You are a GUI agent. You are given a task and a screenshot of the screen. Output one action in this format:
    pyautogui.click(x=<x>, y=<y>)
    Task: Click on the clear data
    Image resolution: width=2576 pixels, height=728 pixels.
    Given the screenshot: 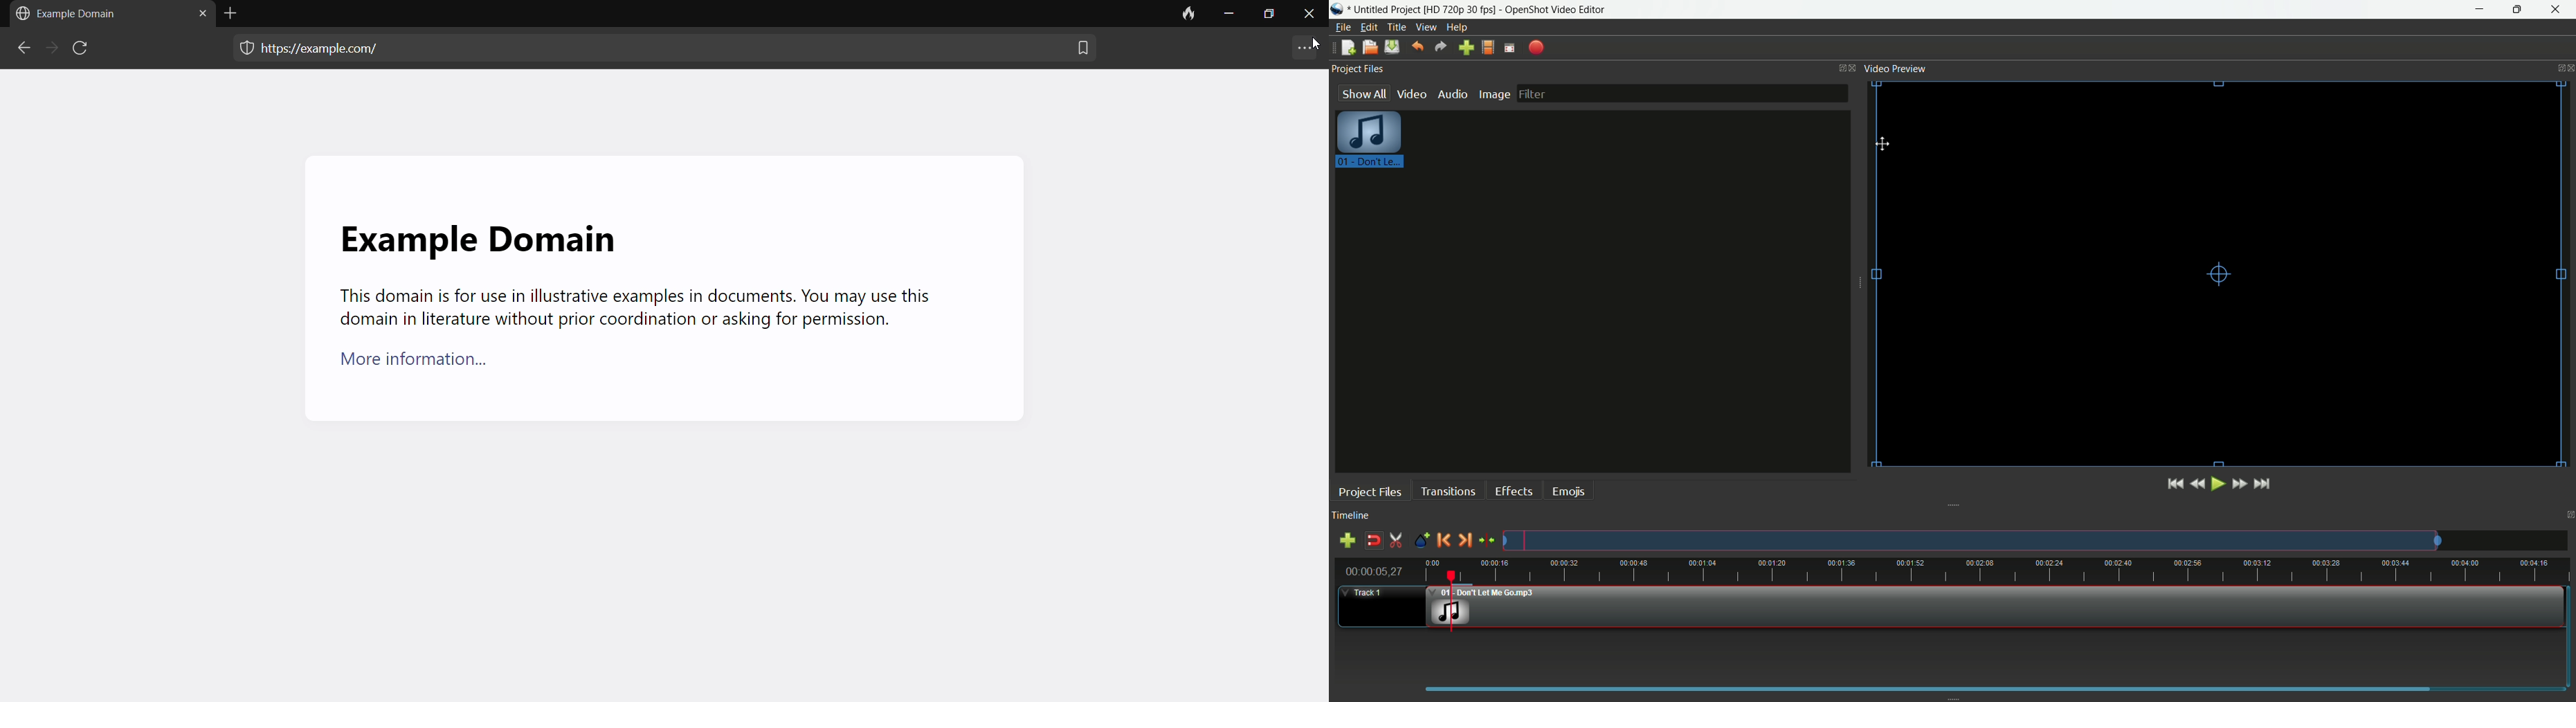 What is the action you would take?
    pyautogui.click(x=1187, y=16)
    